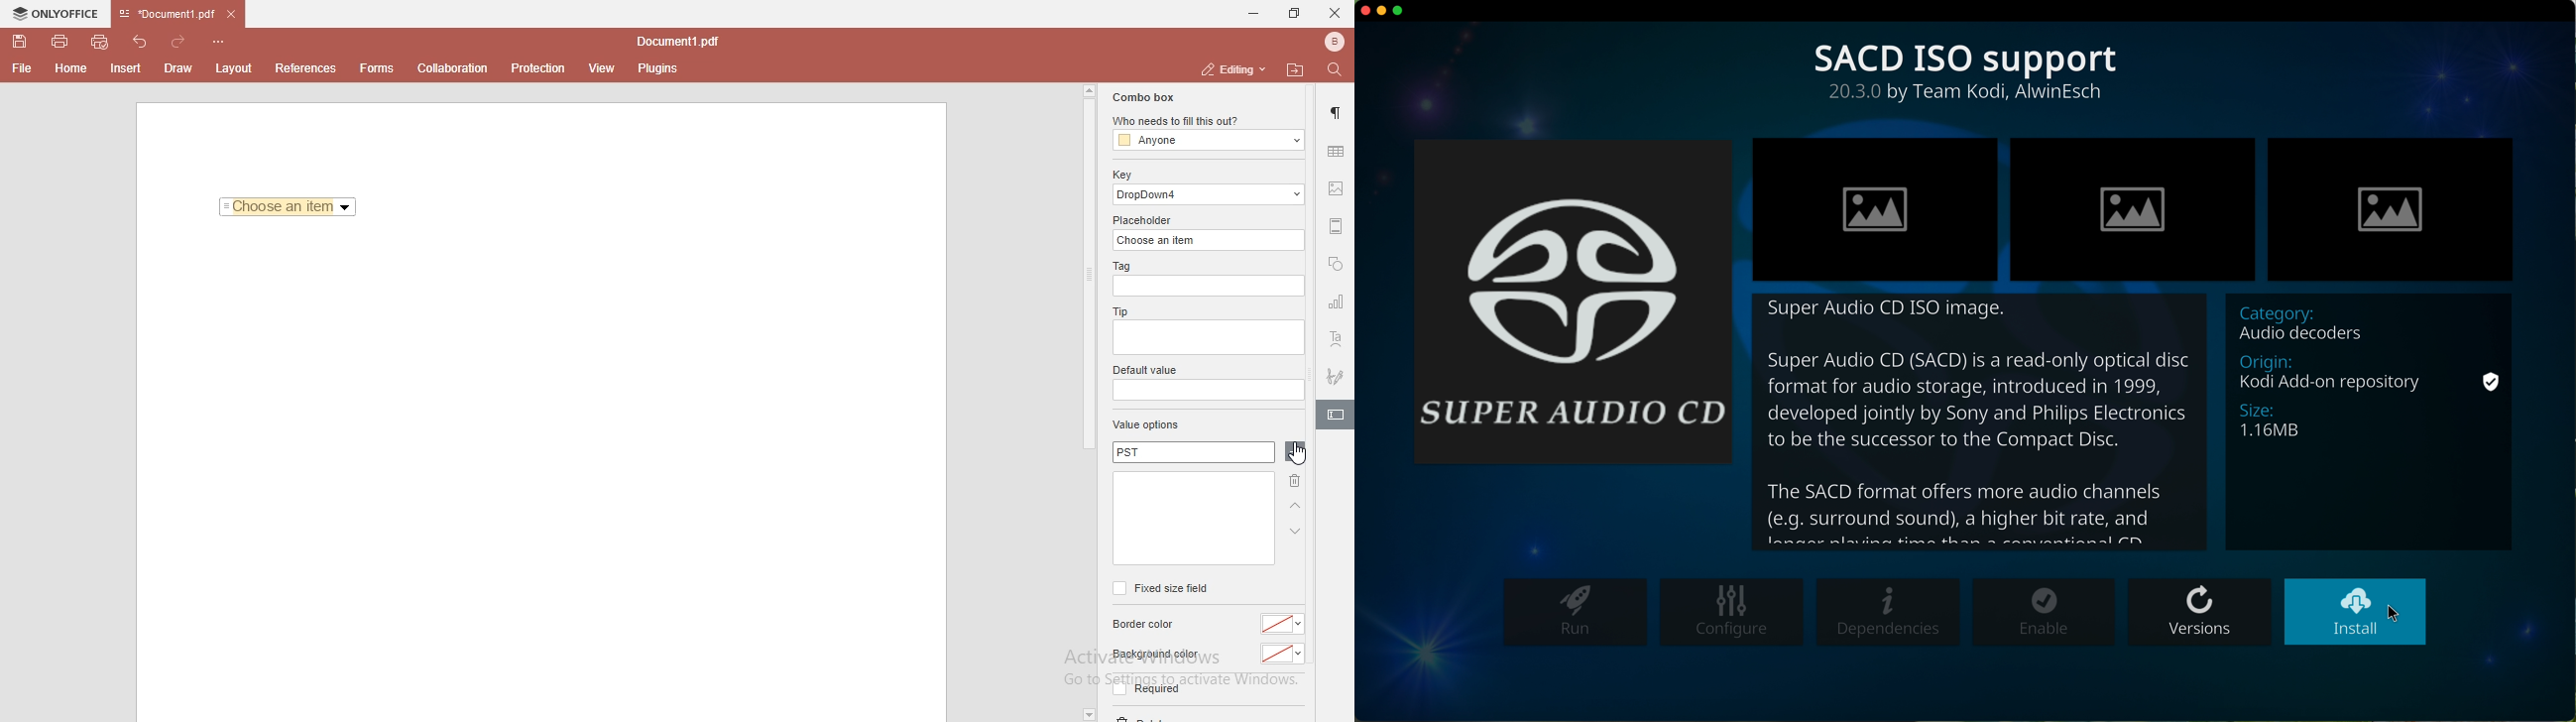  I want to click on table, so click(1336, 151).